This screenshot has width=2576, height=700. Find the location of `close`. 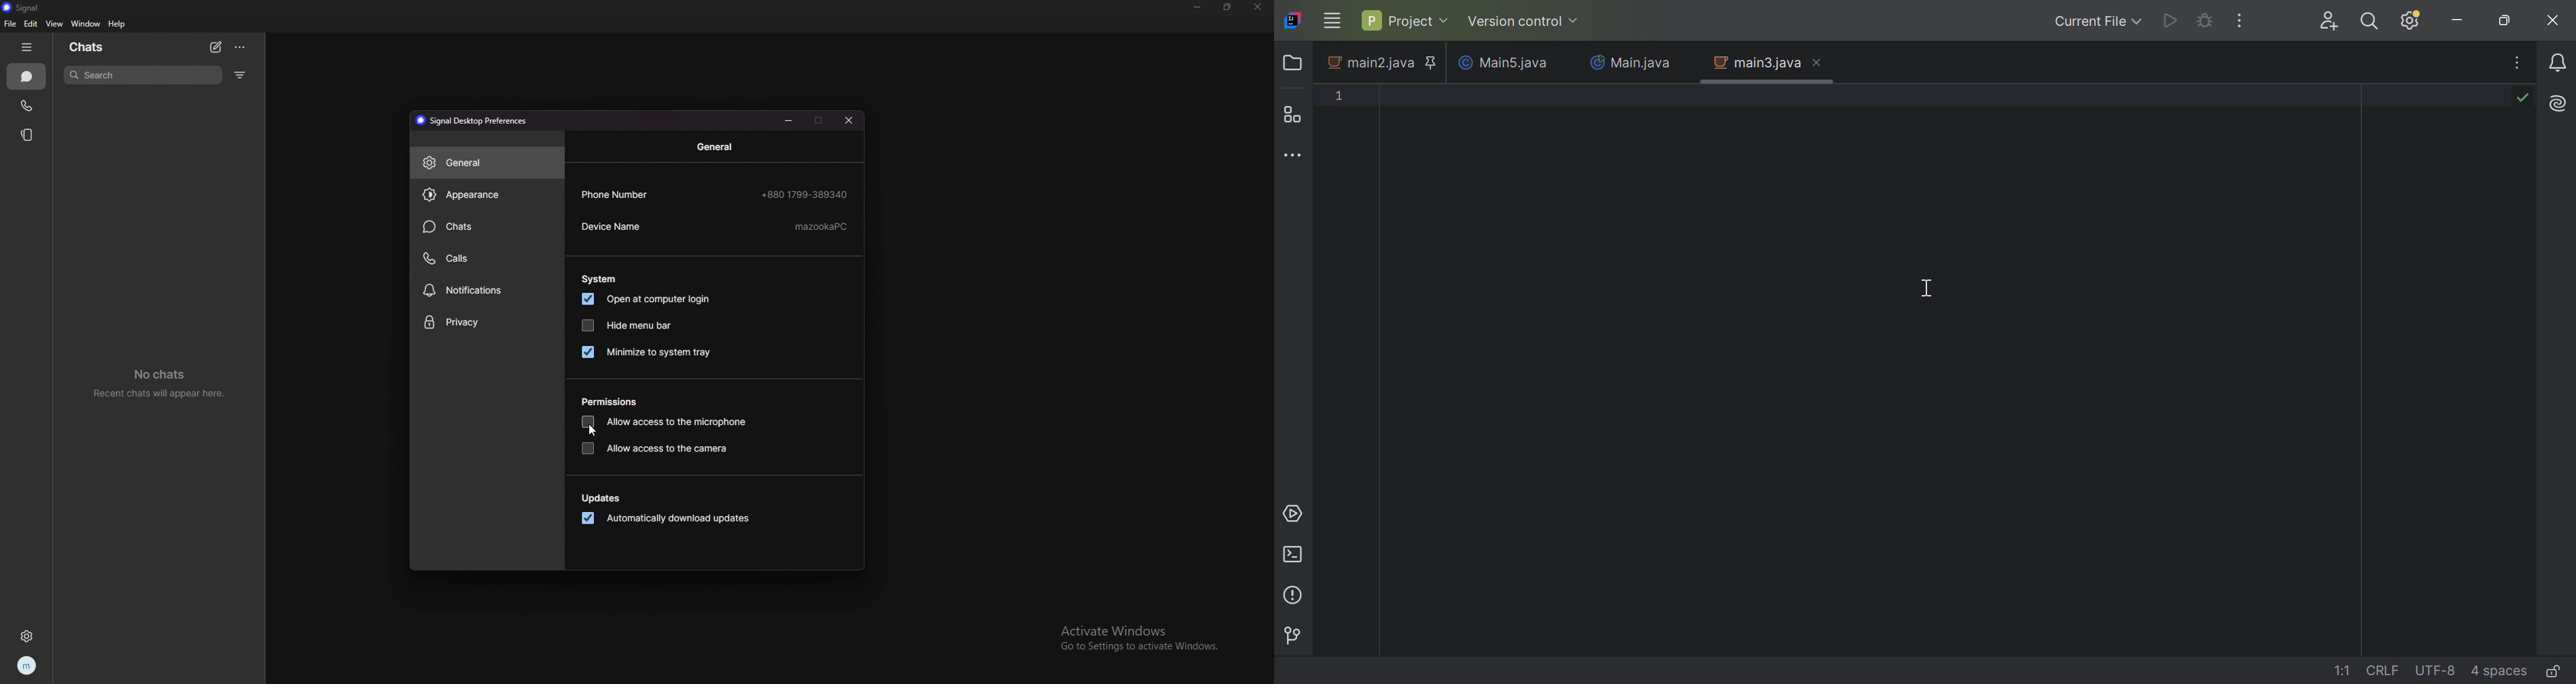

close is located at coordinates (848, 121).